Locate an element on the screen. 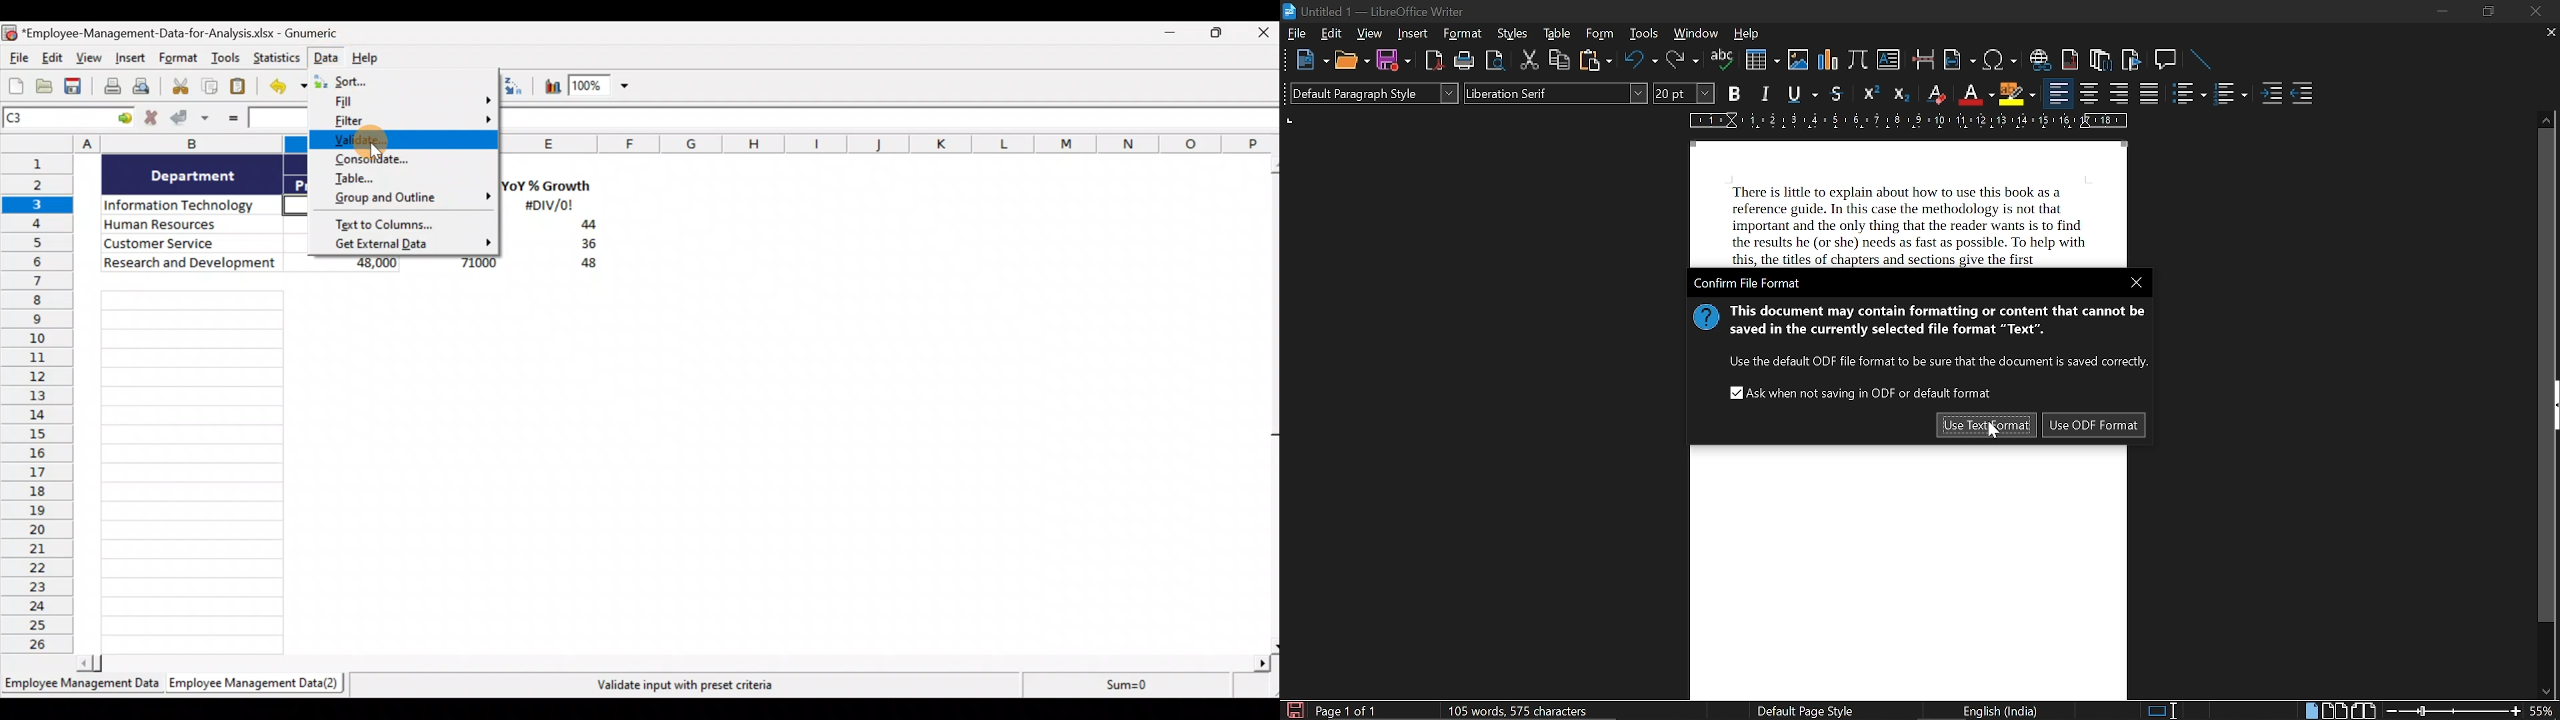 This screenshot has height=728, width=2576. insert page break is located at coordinates (1925, 59).